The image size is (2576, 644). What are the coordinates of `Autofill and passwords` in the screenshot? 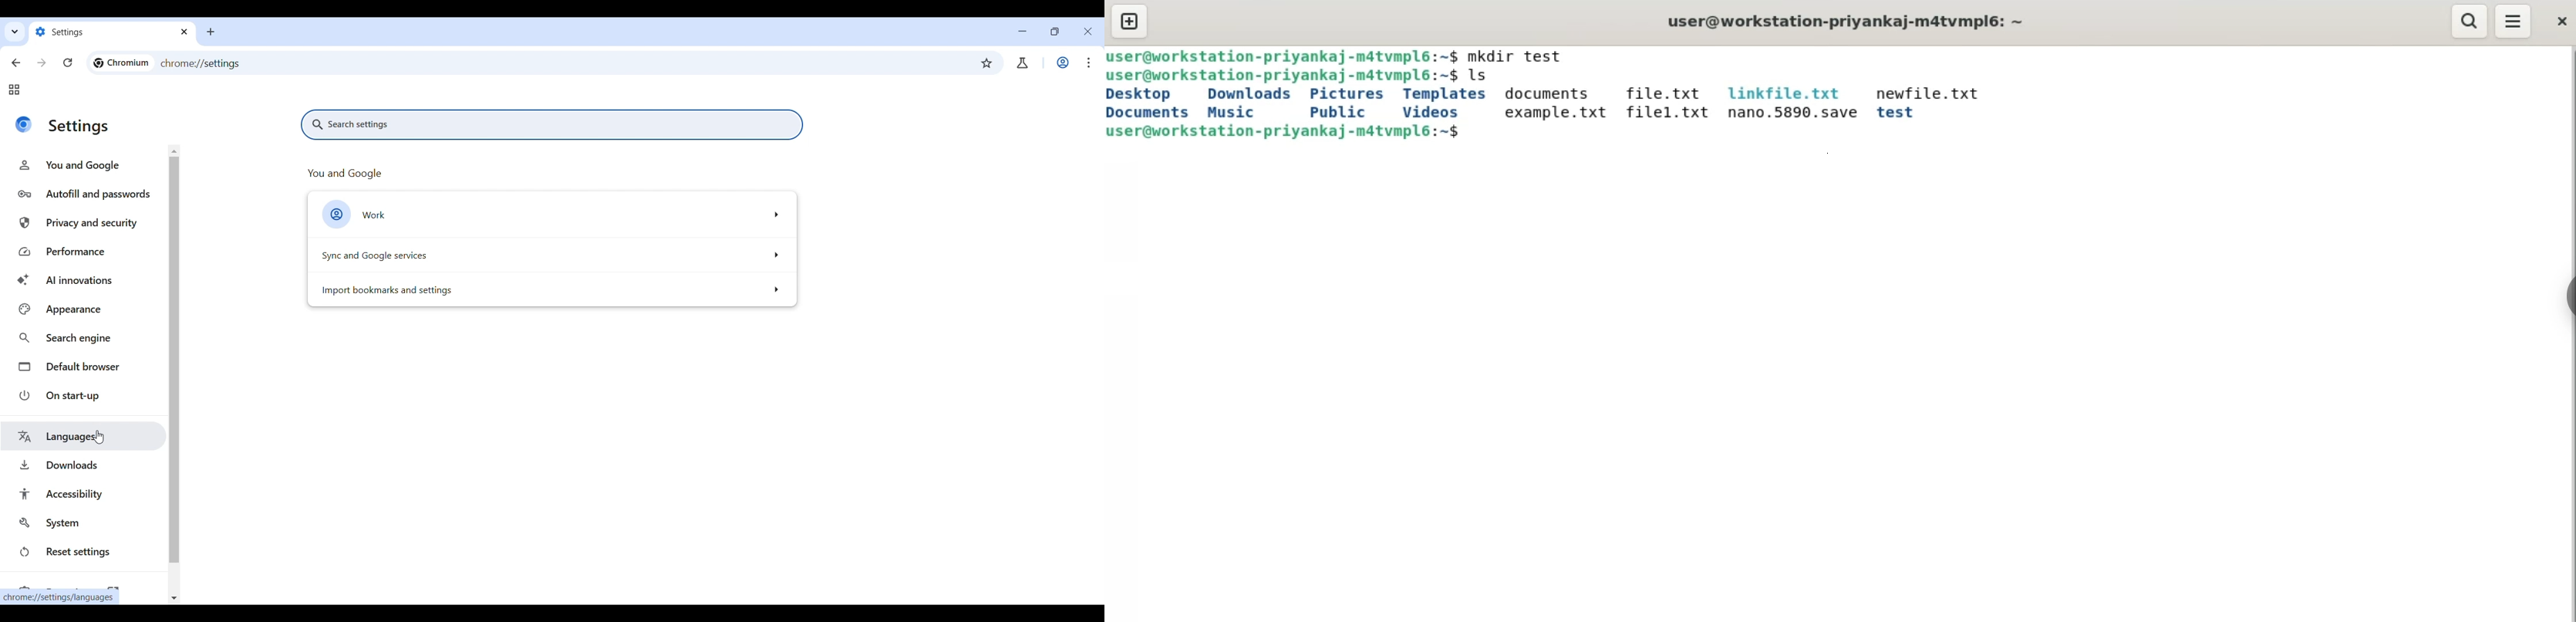 It's located at (85, 194).